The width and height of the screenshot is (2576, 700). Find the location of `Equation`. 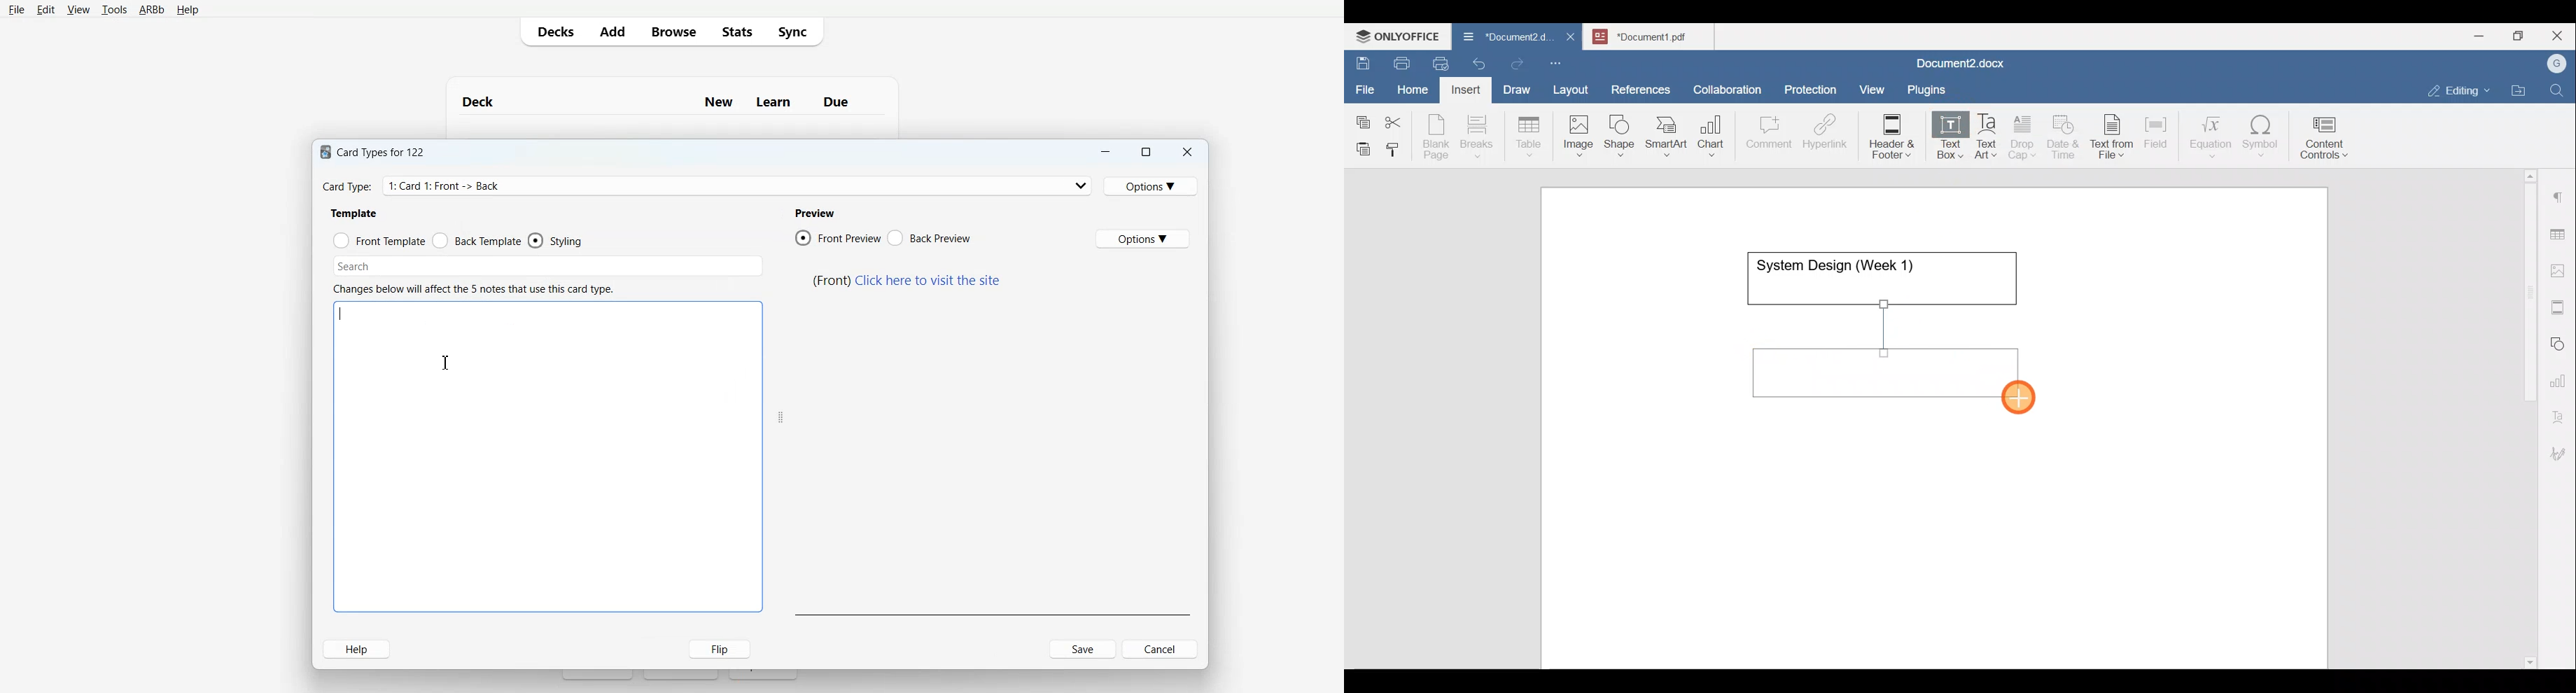

Equation is located at coordinates (2213, 136).